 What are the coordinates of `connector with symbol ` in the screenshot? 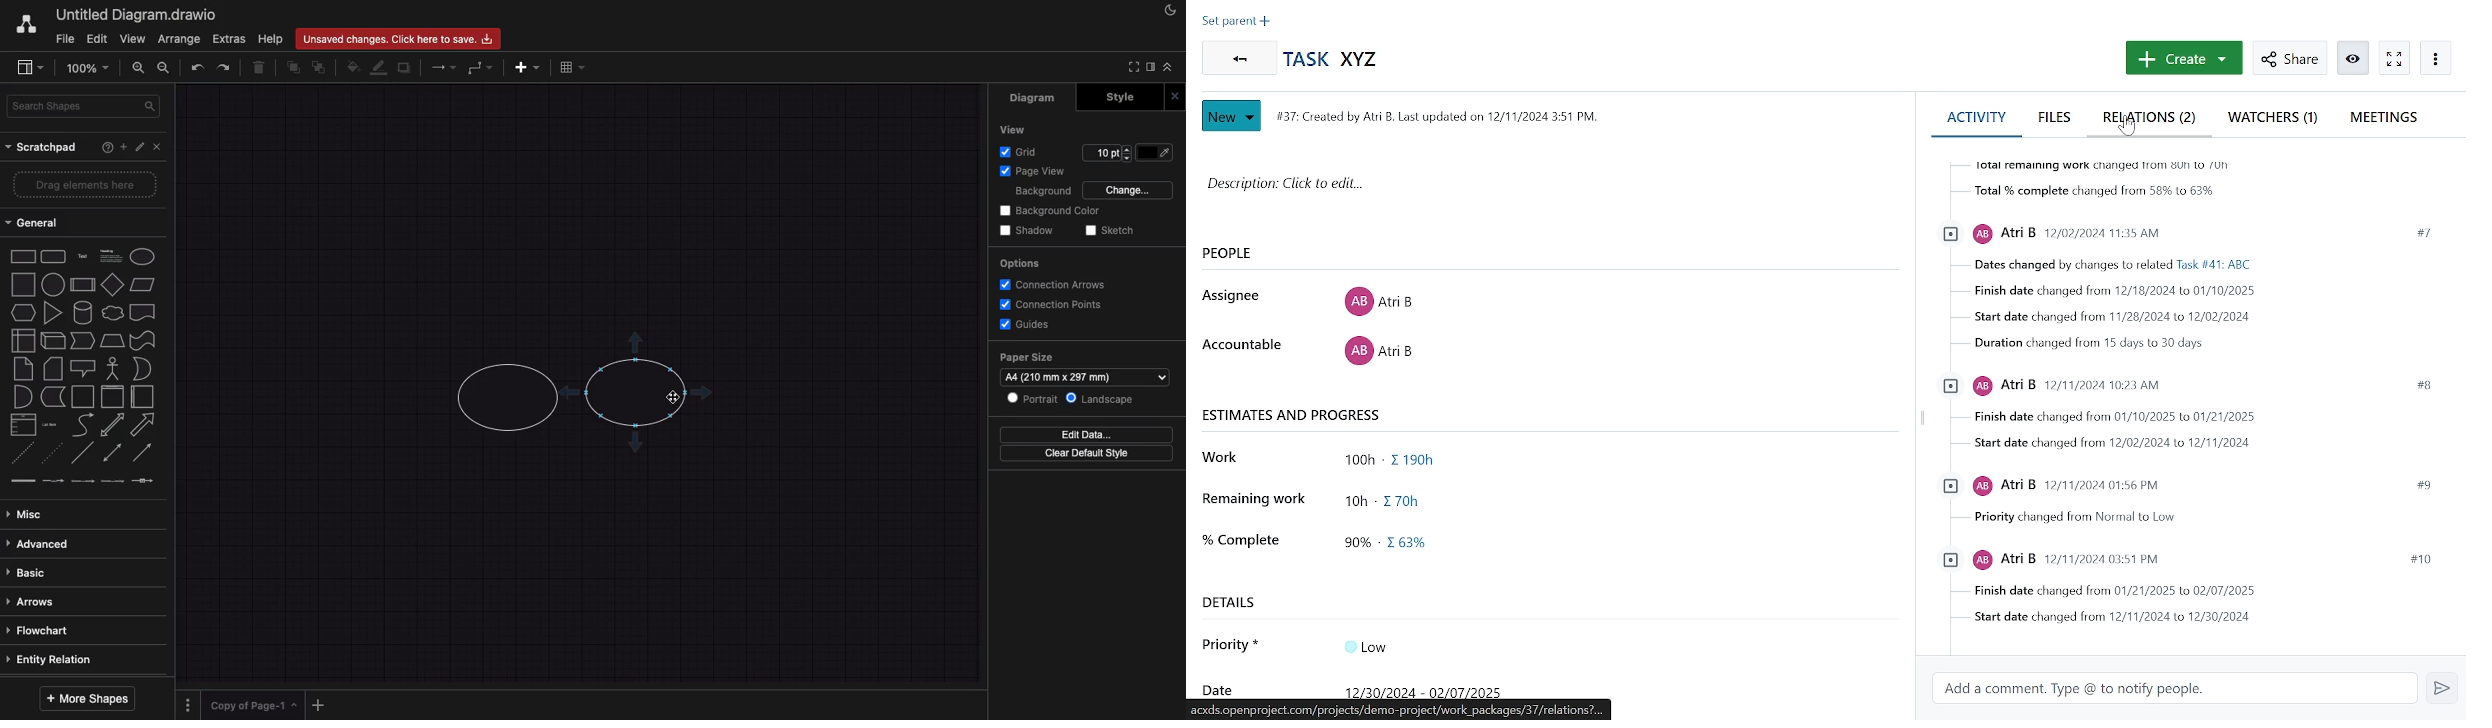 It's located at (142, 479).